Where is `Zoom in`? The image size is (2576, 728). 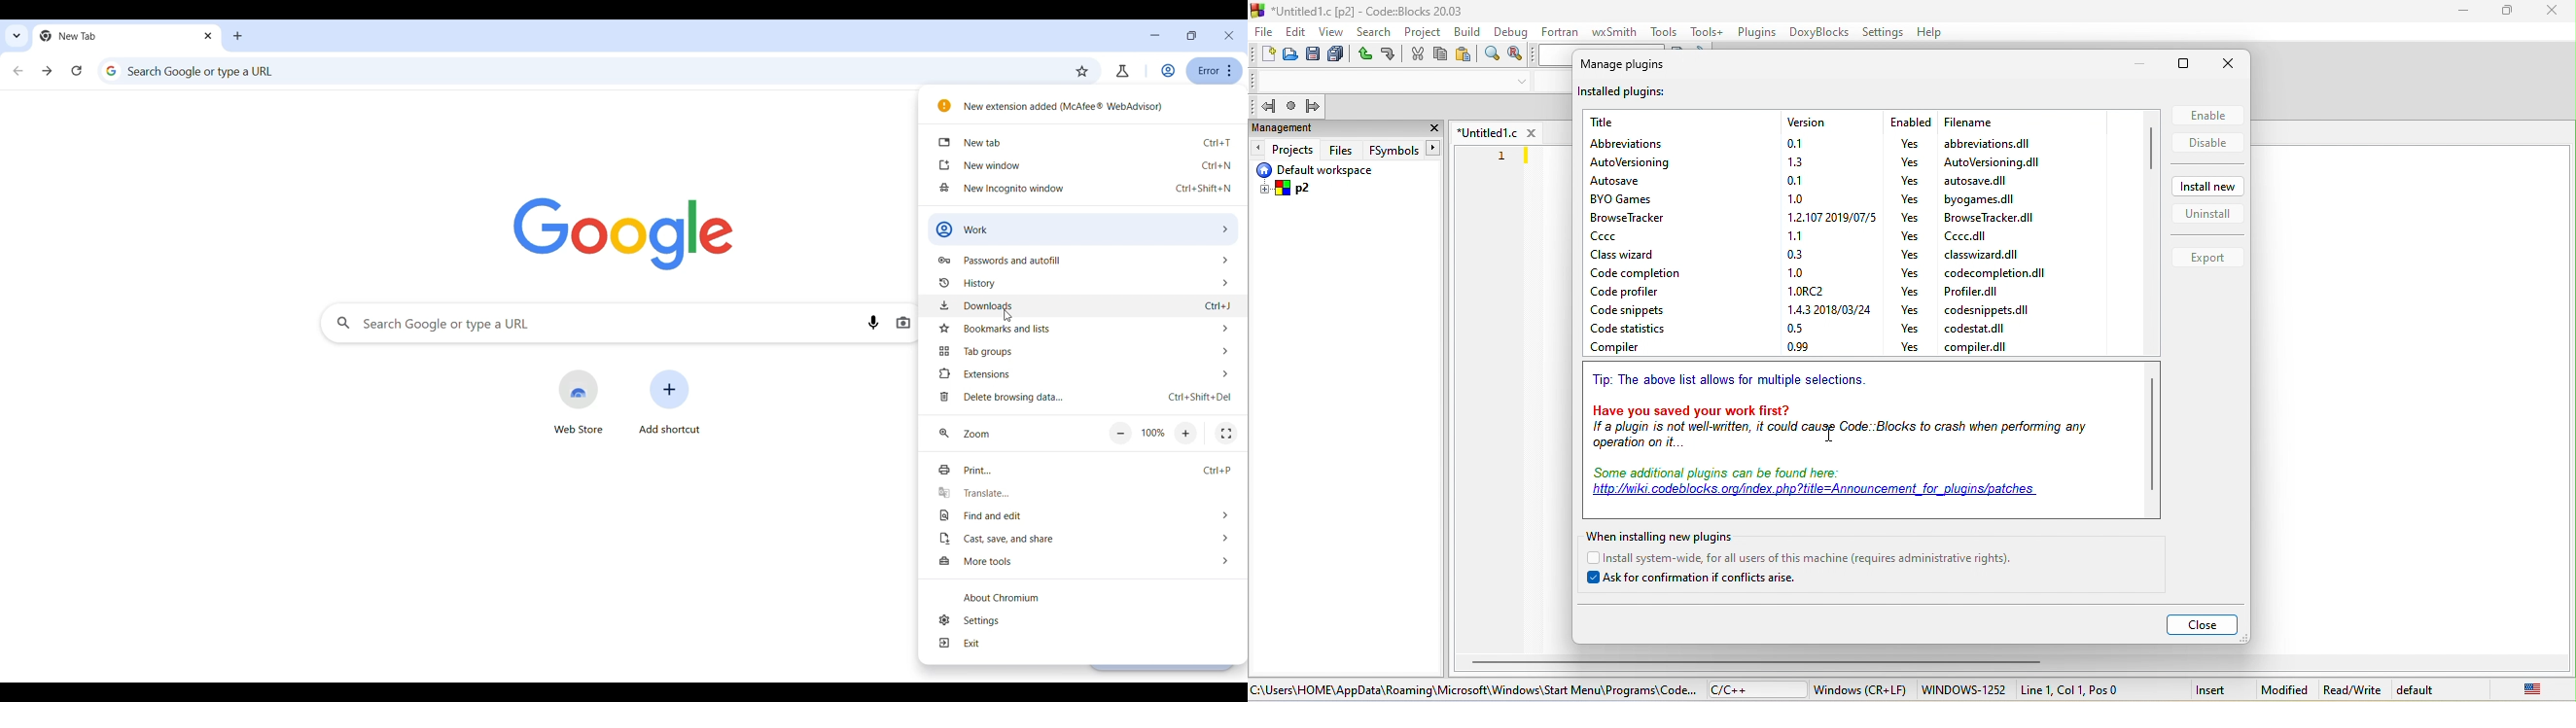 Zoom in is located at coordinates (1186, 434).